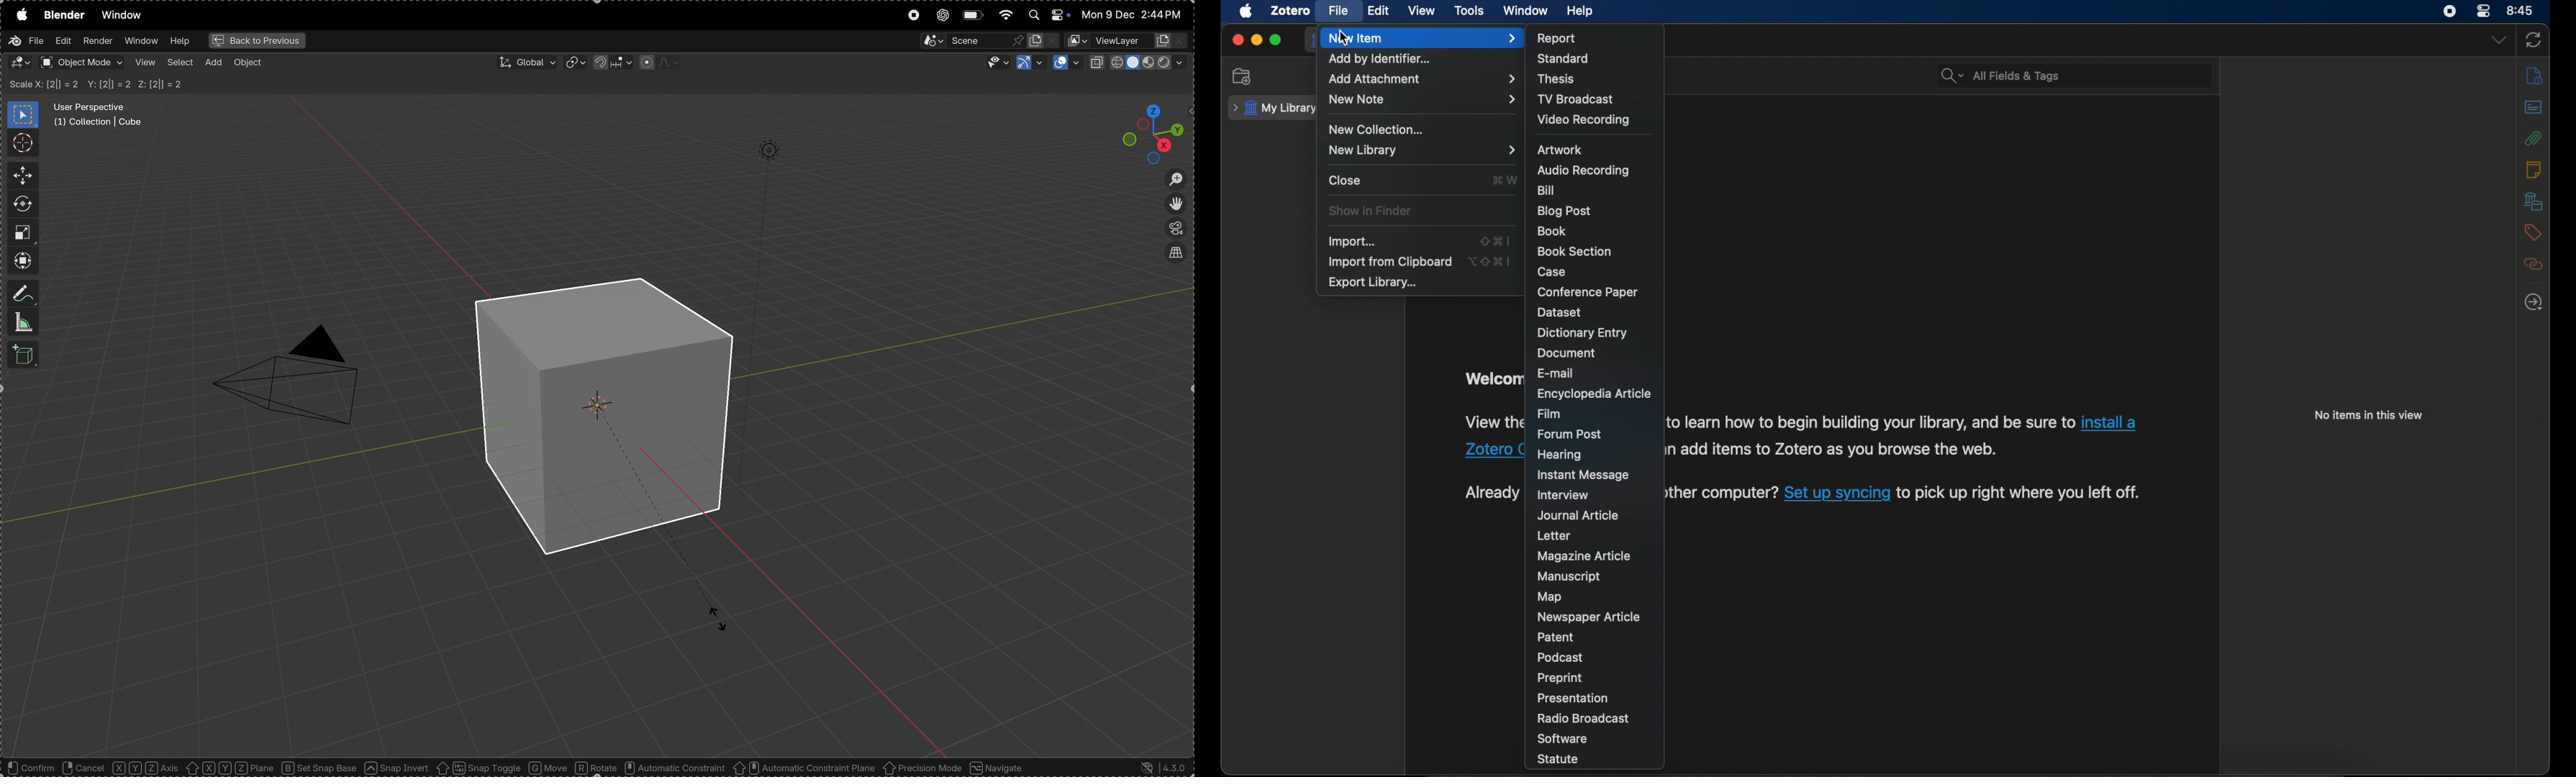  What do you see at coordinates (1551, 231) in the screenshot?
I see `book` at bounding box center [1551, 231].